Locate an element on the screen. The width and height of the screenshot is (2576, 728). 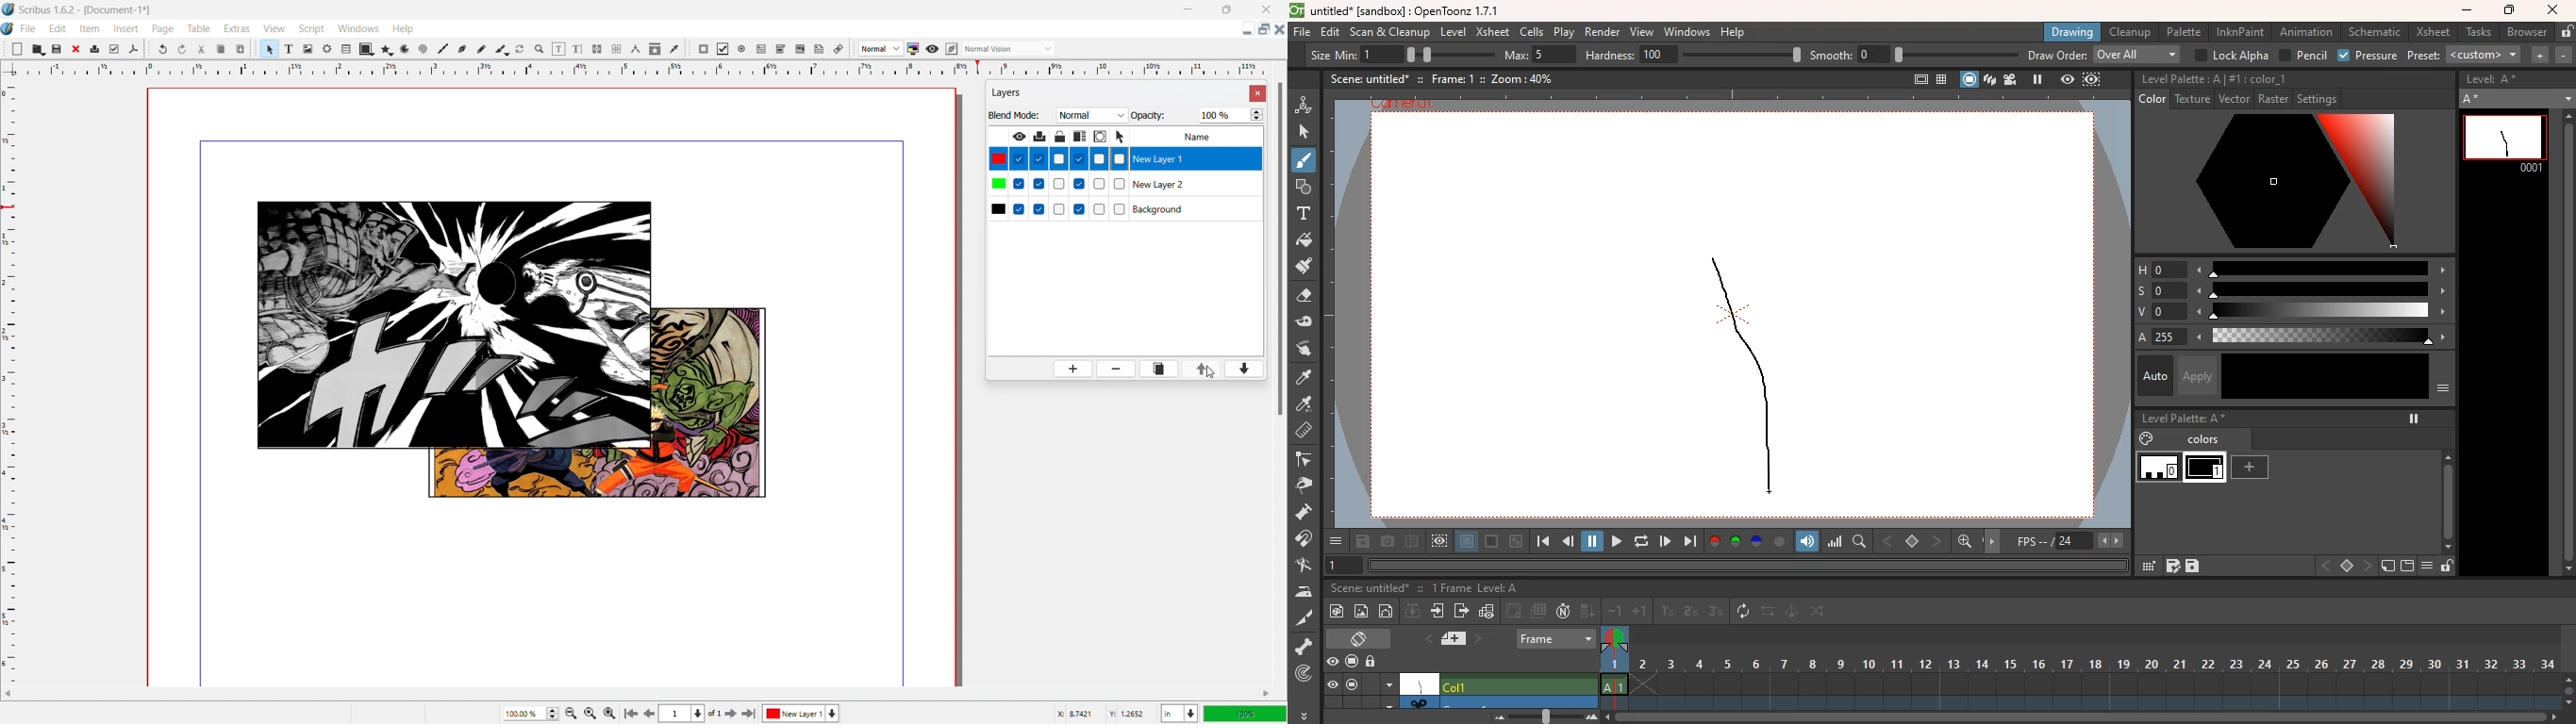
join is located at coordinates (1306, 540).